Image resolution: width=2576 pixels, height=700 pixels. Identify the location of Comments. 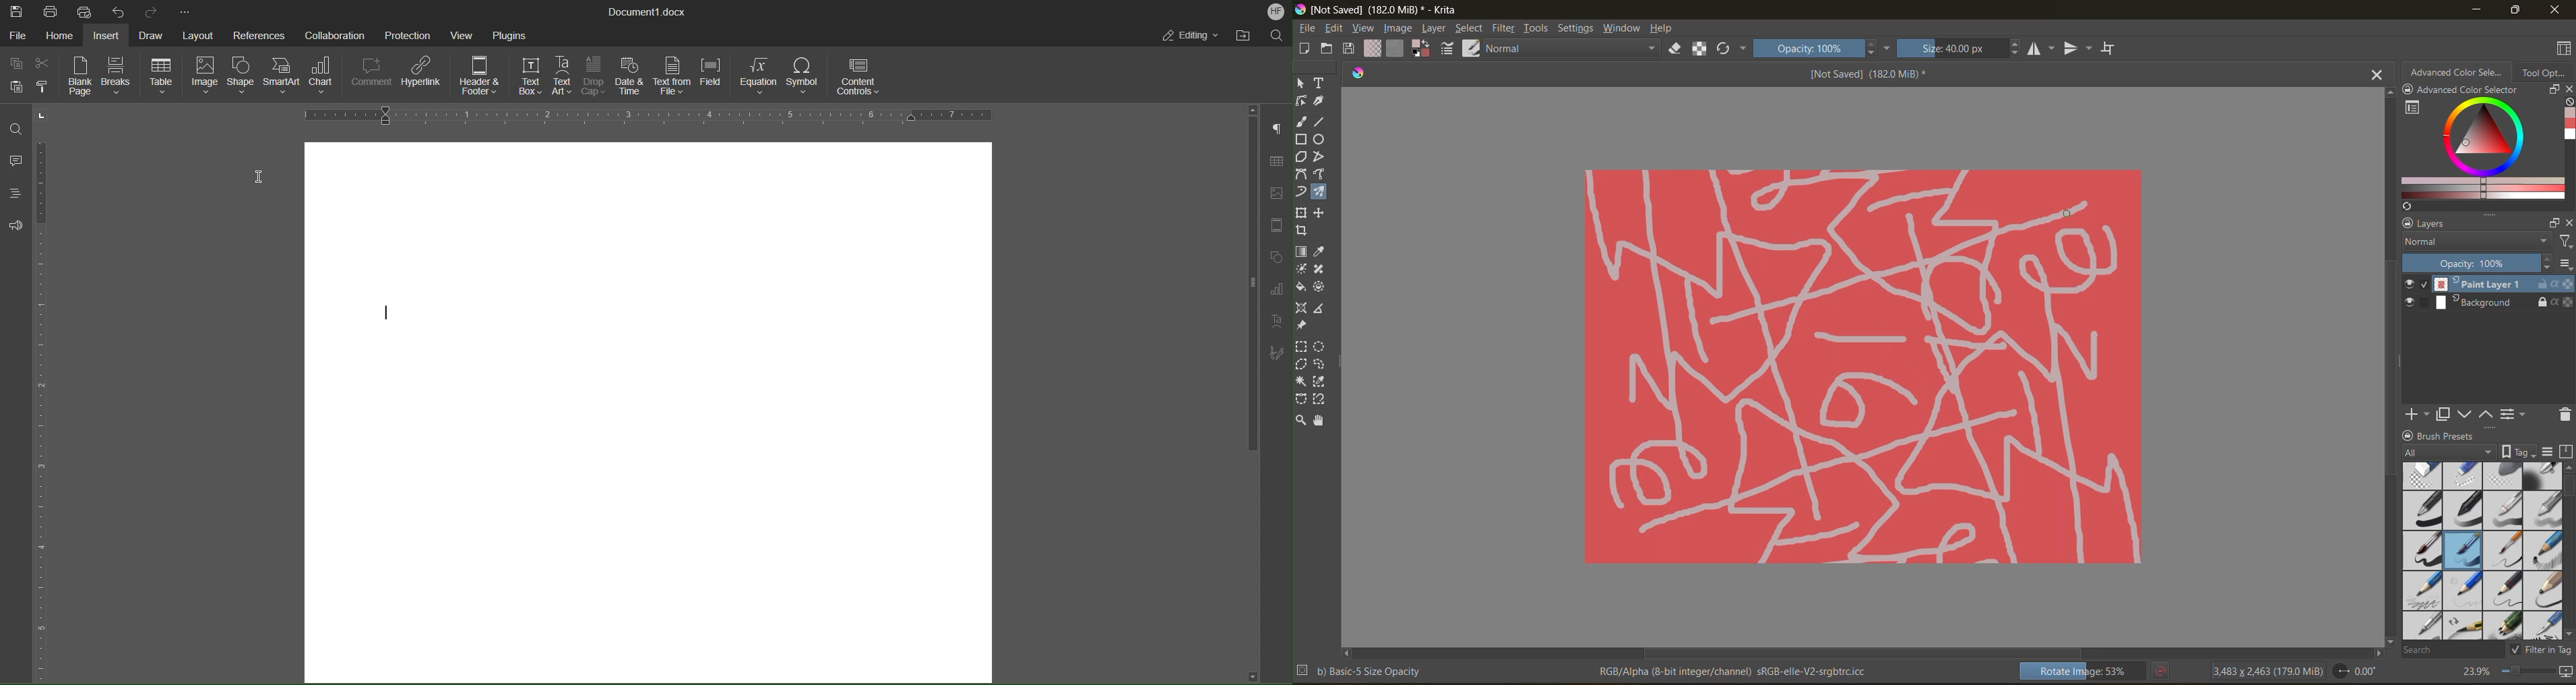
(15, 158).